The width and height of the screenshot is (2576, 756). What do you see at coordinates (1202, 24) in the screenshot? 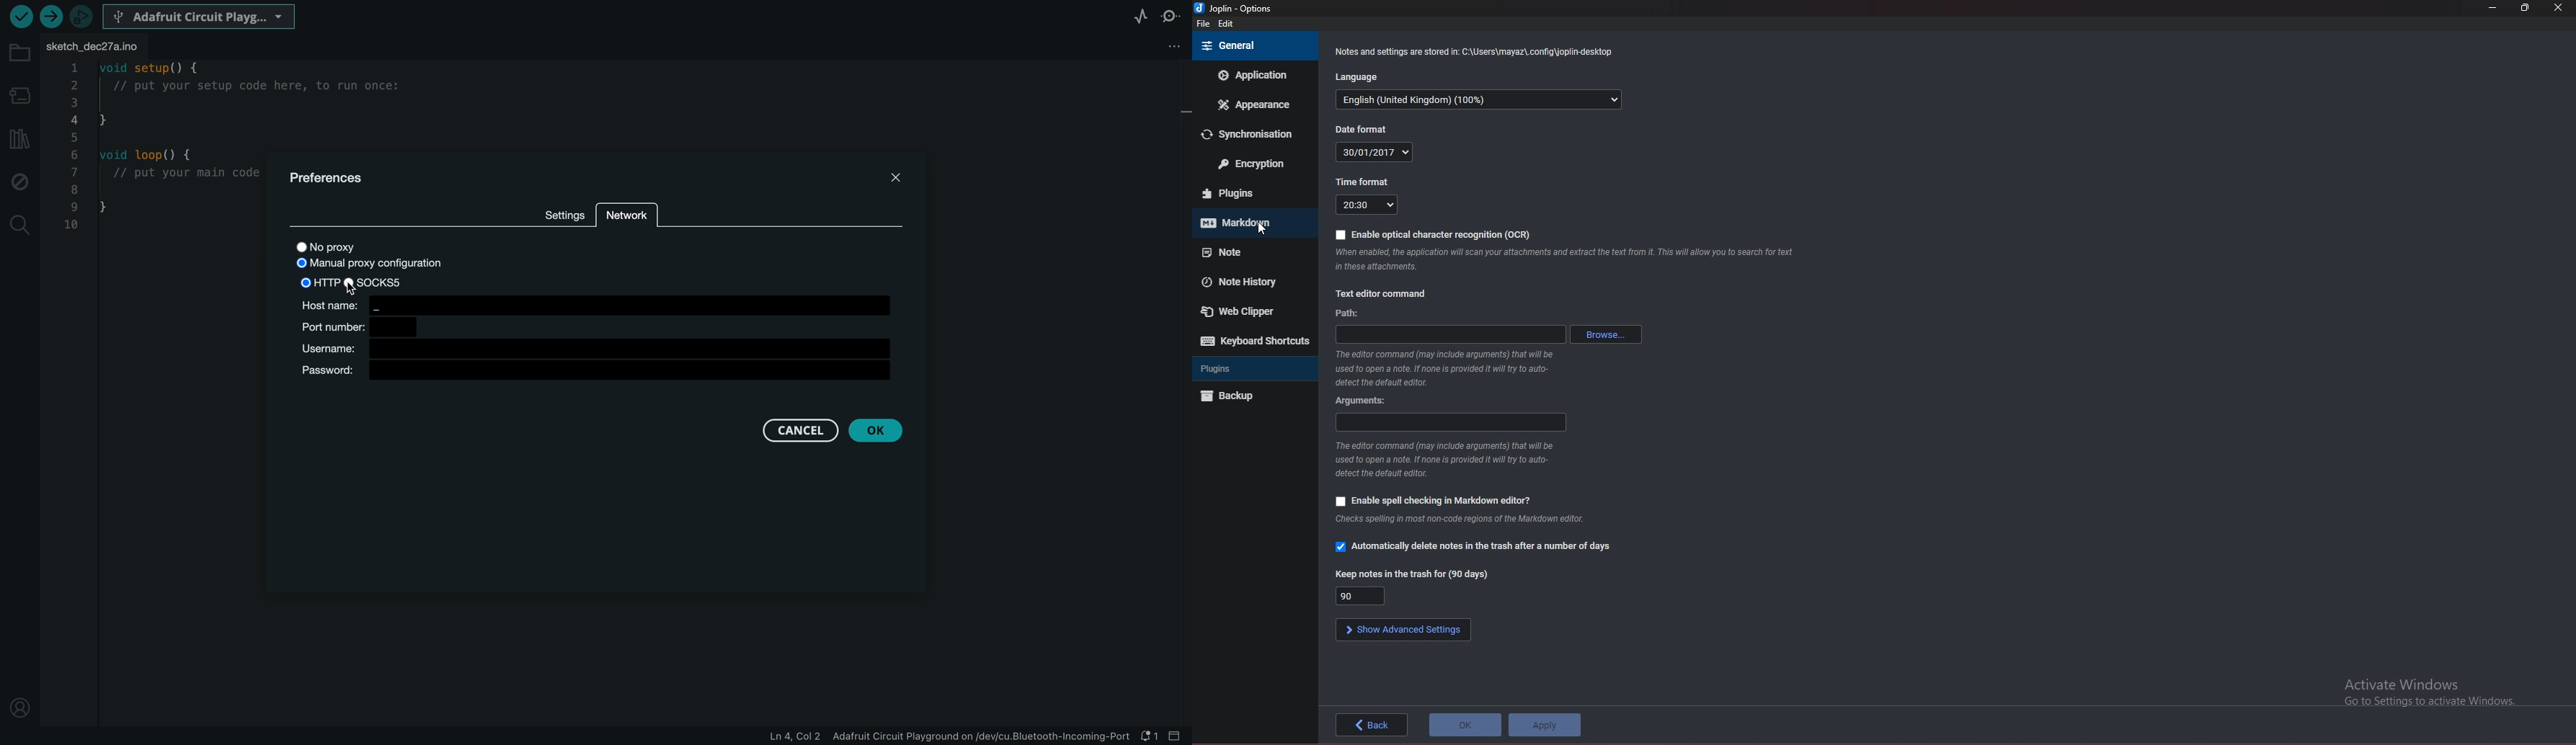
I see `file` at bounding box center [1202, 24].